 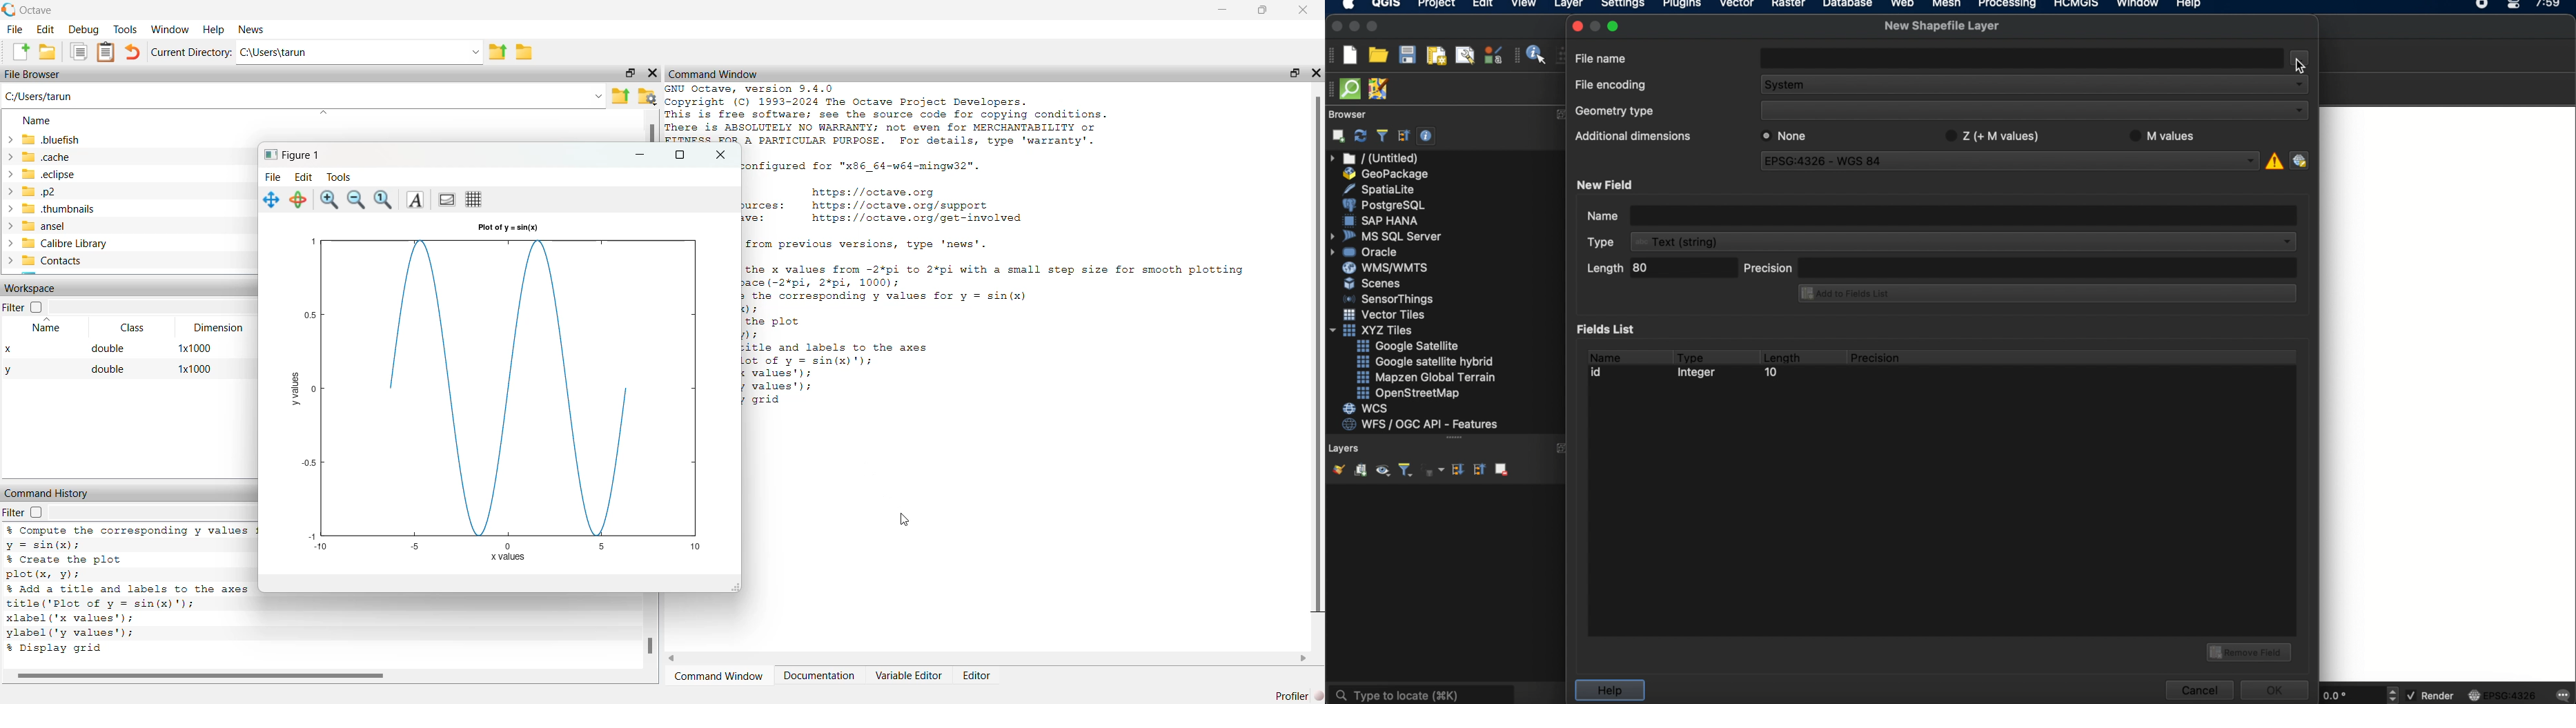 What do you see at coordinates (1631, 134) in the screenshot?
I see `additional dimensions` at bounding box center [1631, 134].